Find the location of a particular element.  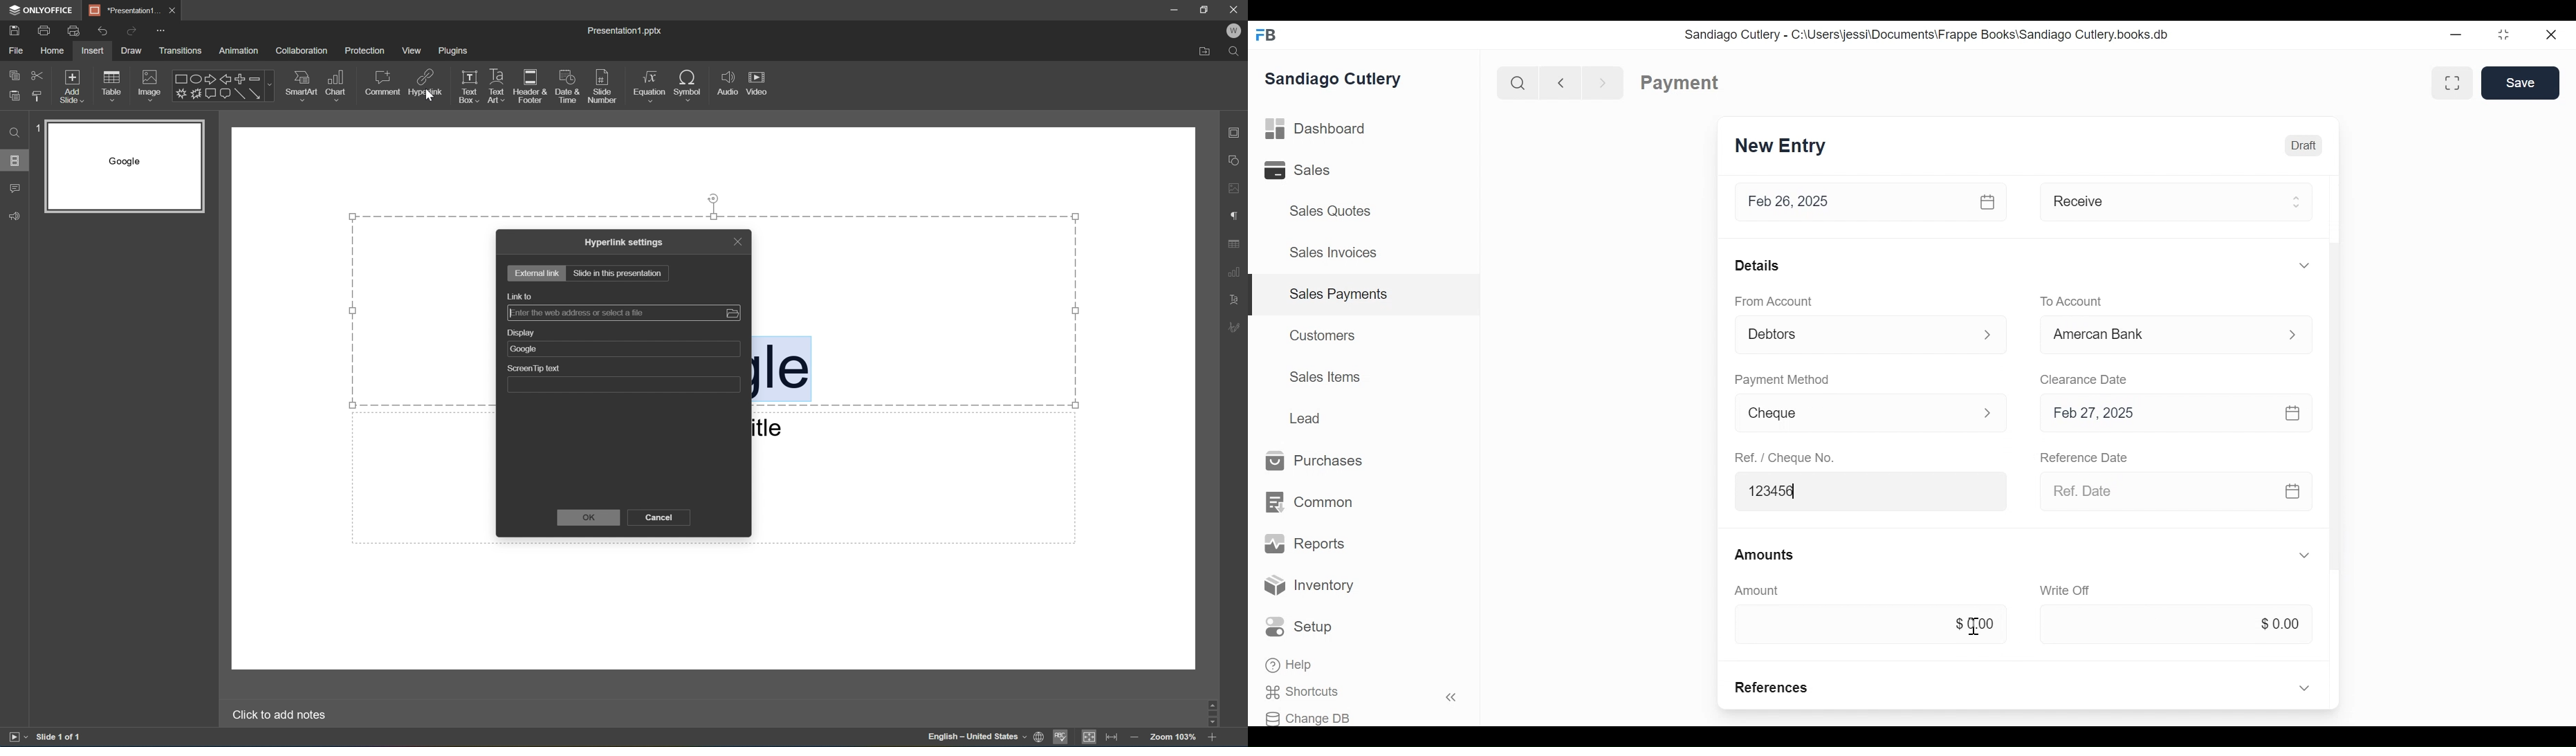

Sandiago Cutlery is located at coordinates (1336, 78).